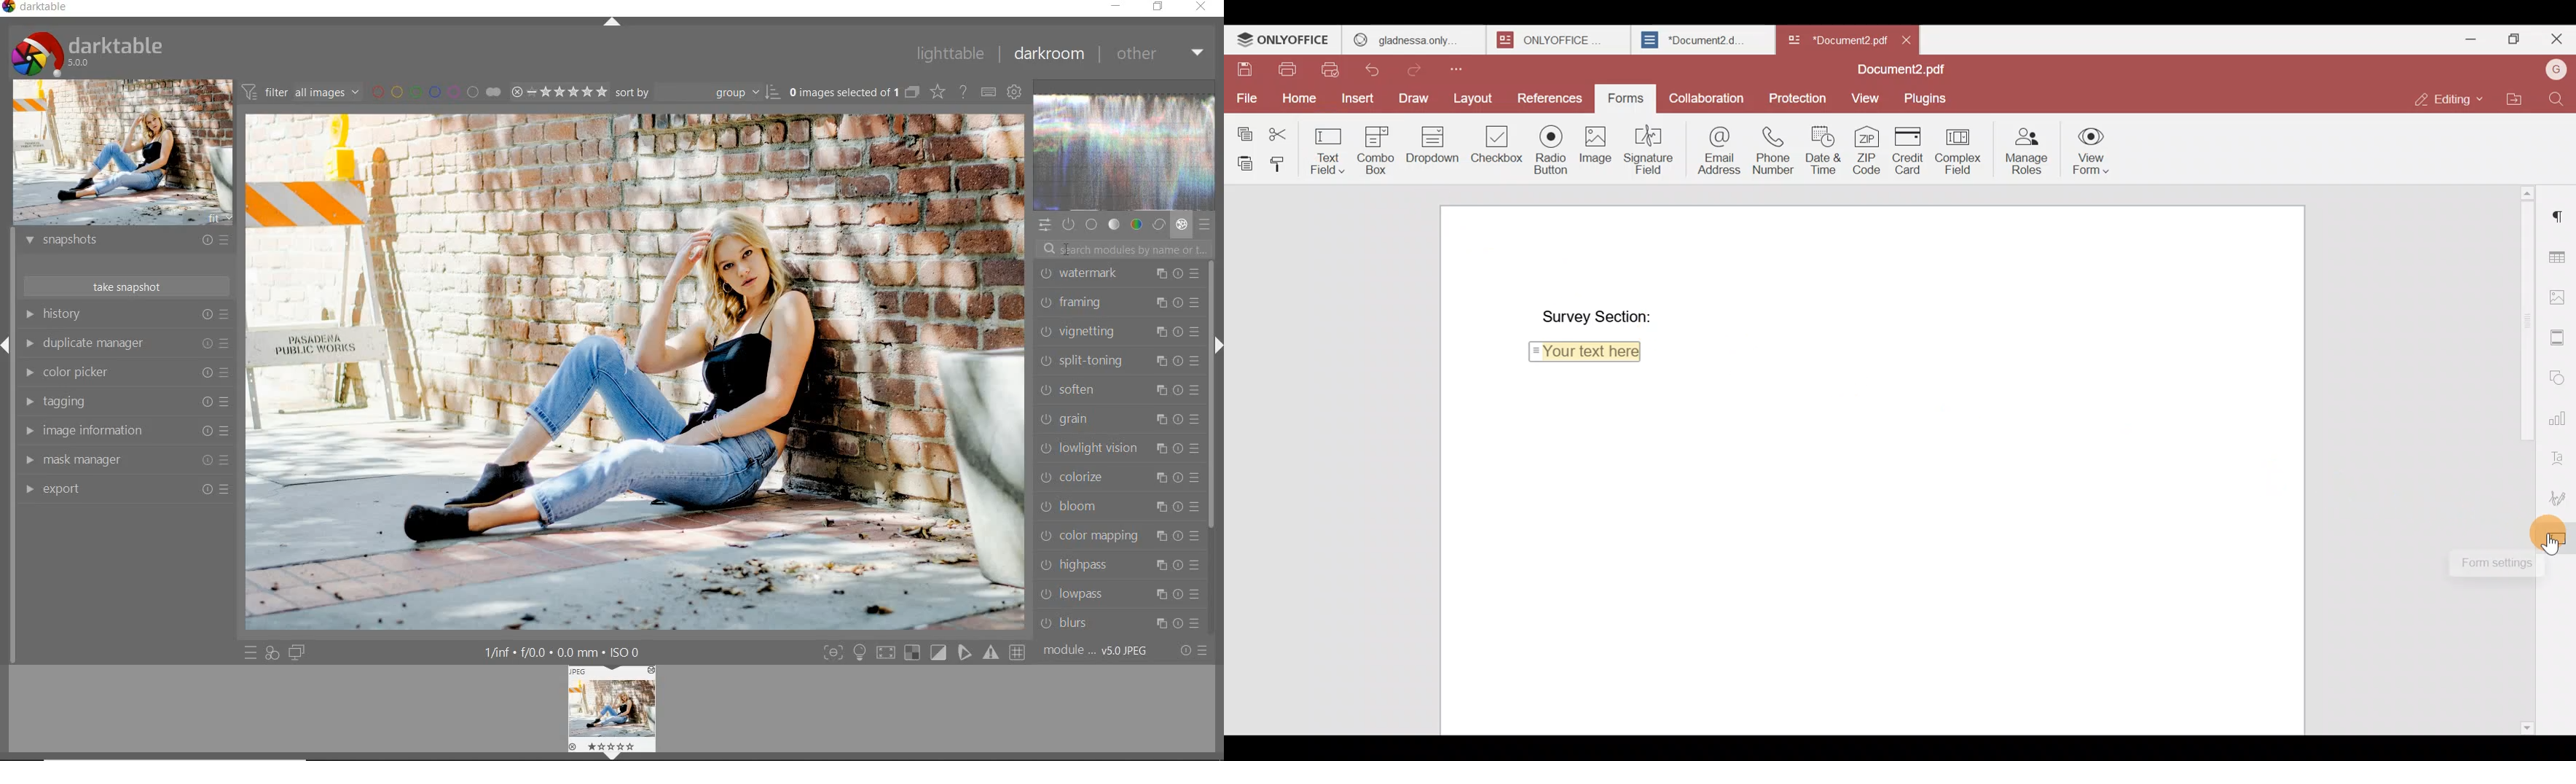  What do you see at coordinates (1119, 301) in the screenshot?
I see `framing` at bounding box center [1119, 301].